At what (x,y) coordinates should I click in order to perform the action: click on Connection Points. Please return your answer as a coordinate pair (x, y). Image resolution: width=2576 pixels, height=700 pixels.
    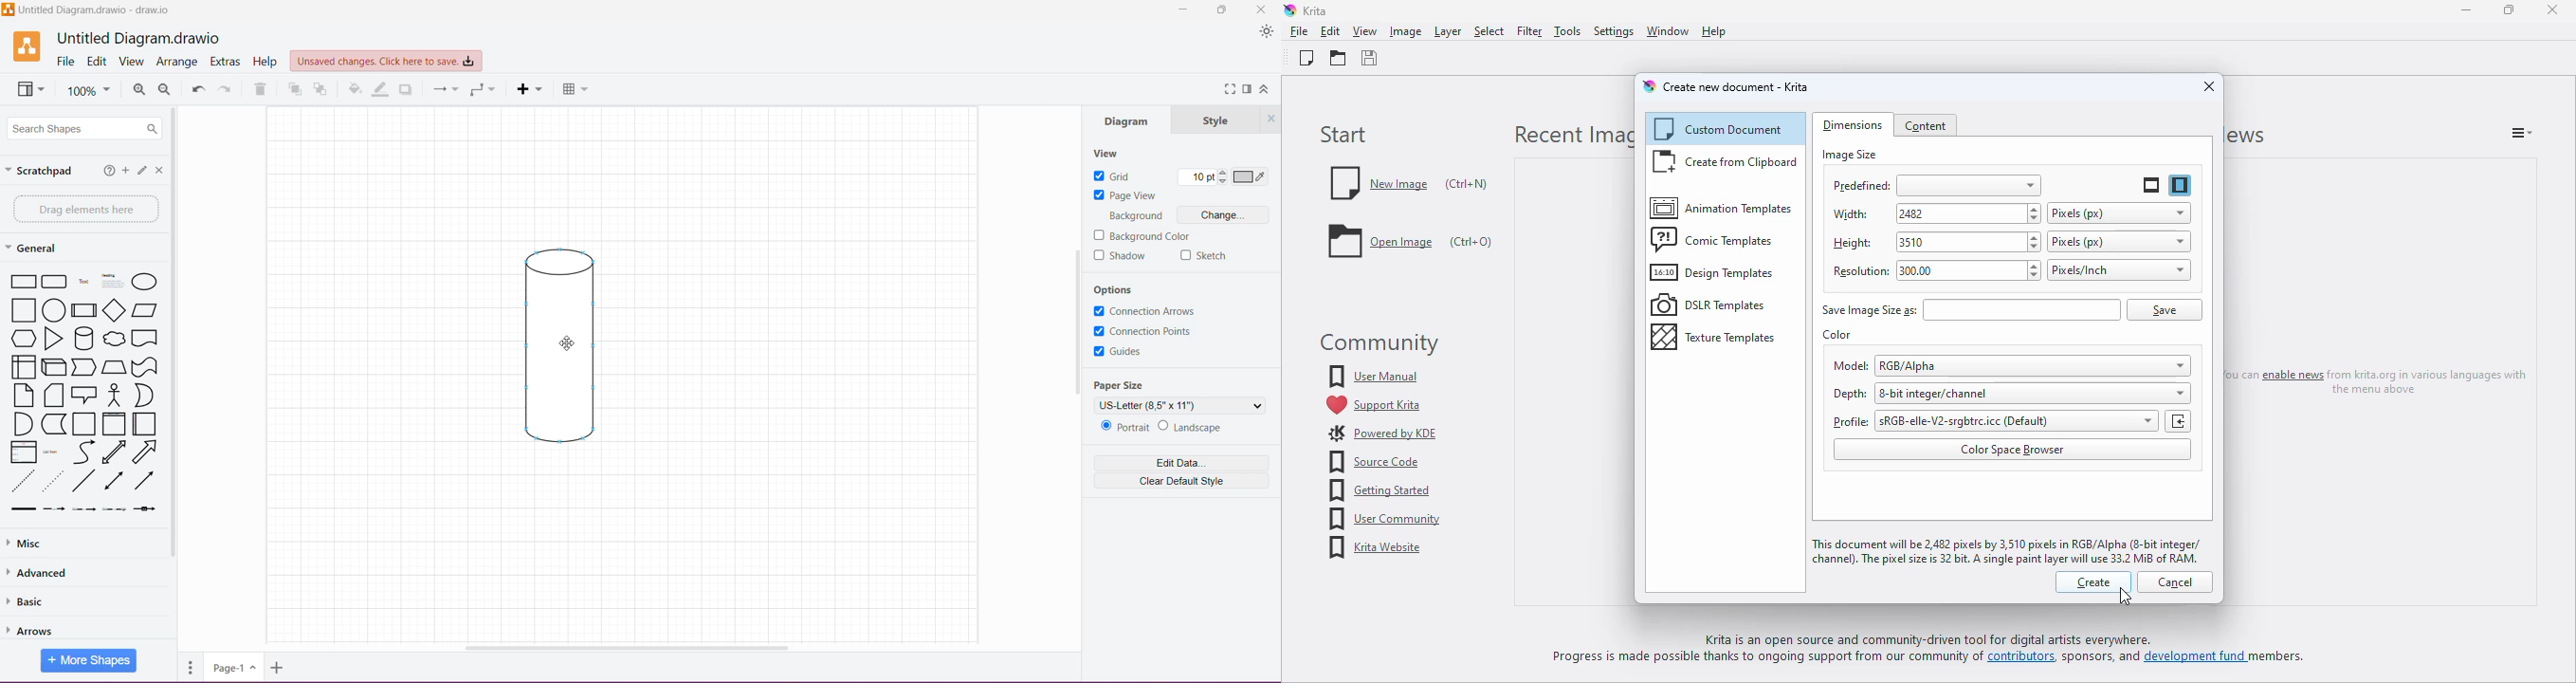
    Looking at the image, I should click on (1148, 332).